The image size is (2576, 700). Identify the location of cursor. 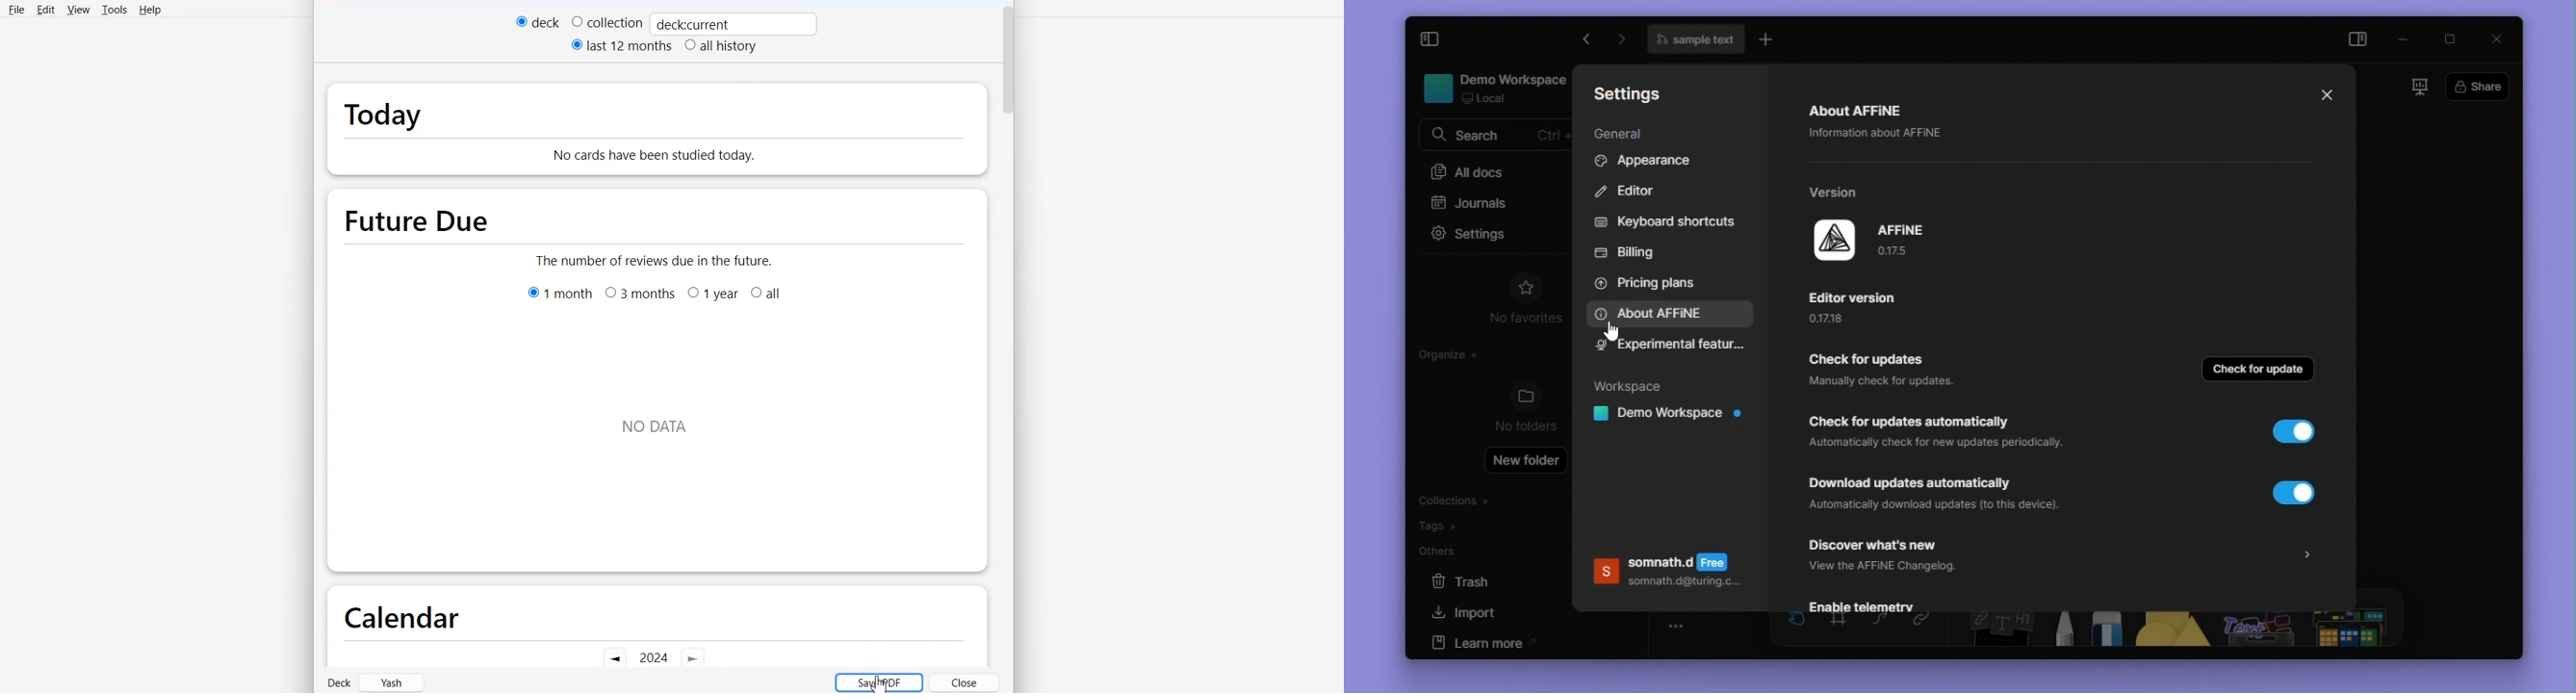
(881, 685).